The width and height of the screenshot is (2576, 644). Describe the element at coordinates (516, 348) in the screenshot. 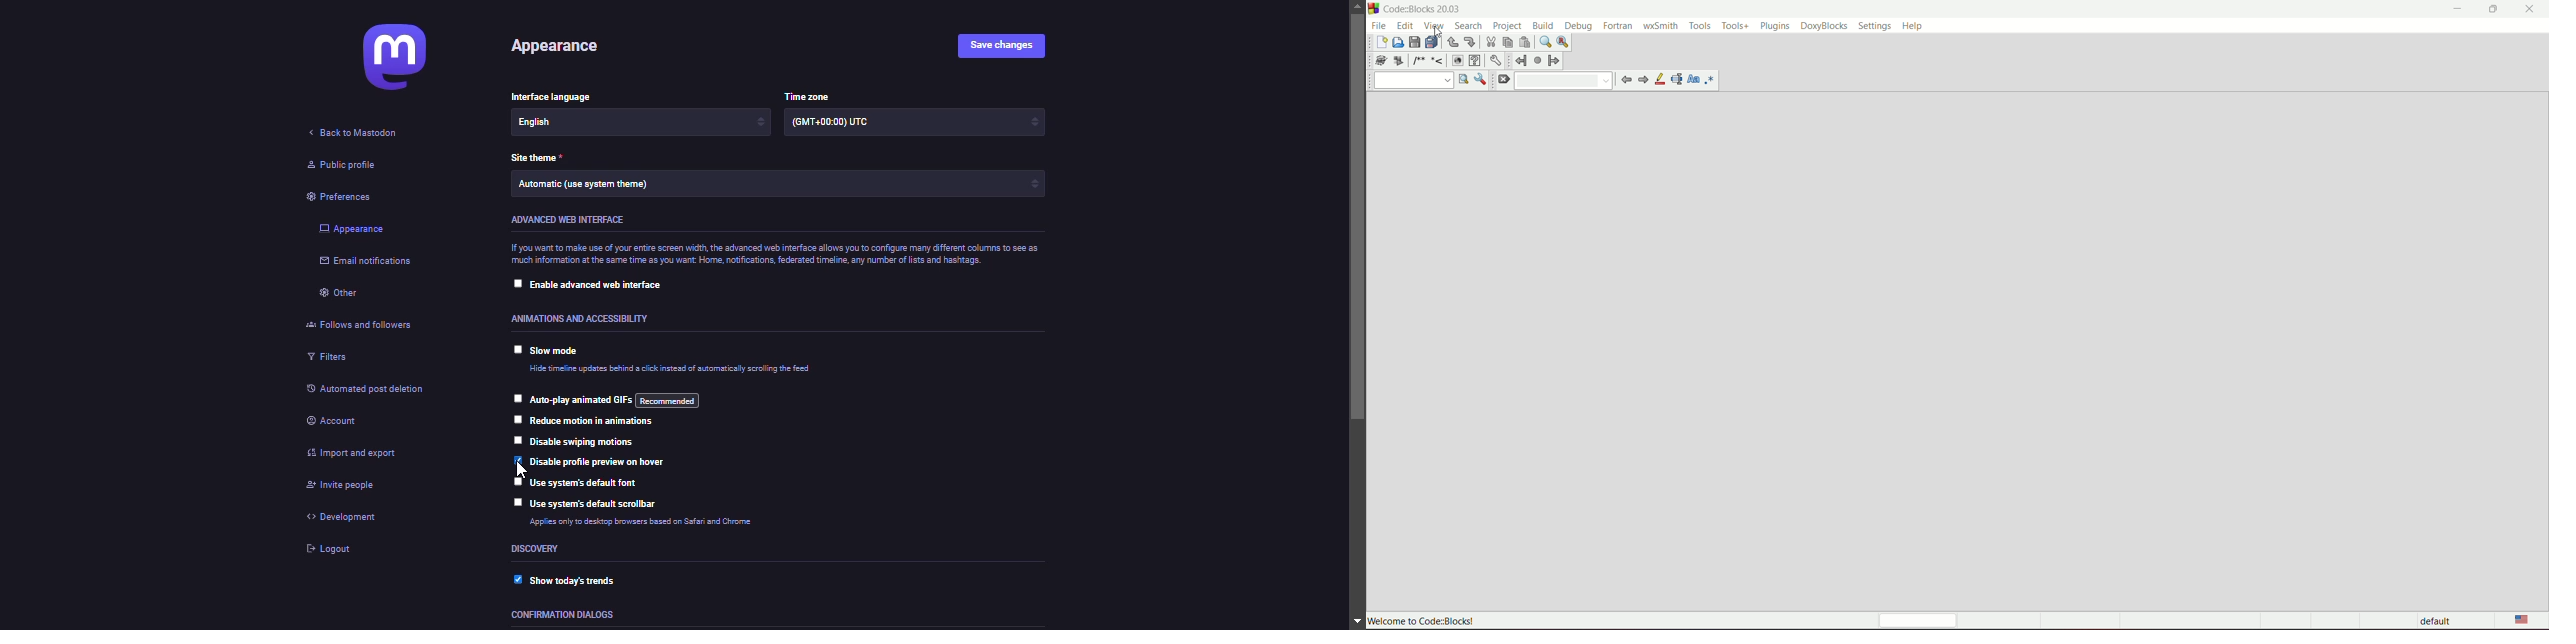

I see `click to select` at that location.